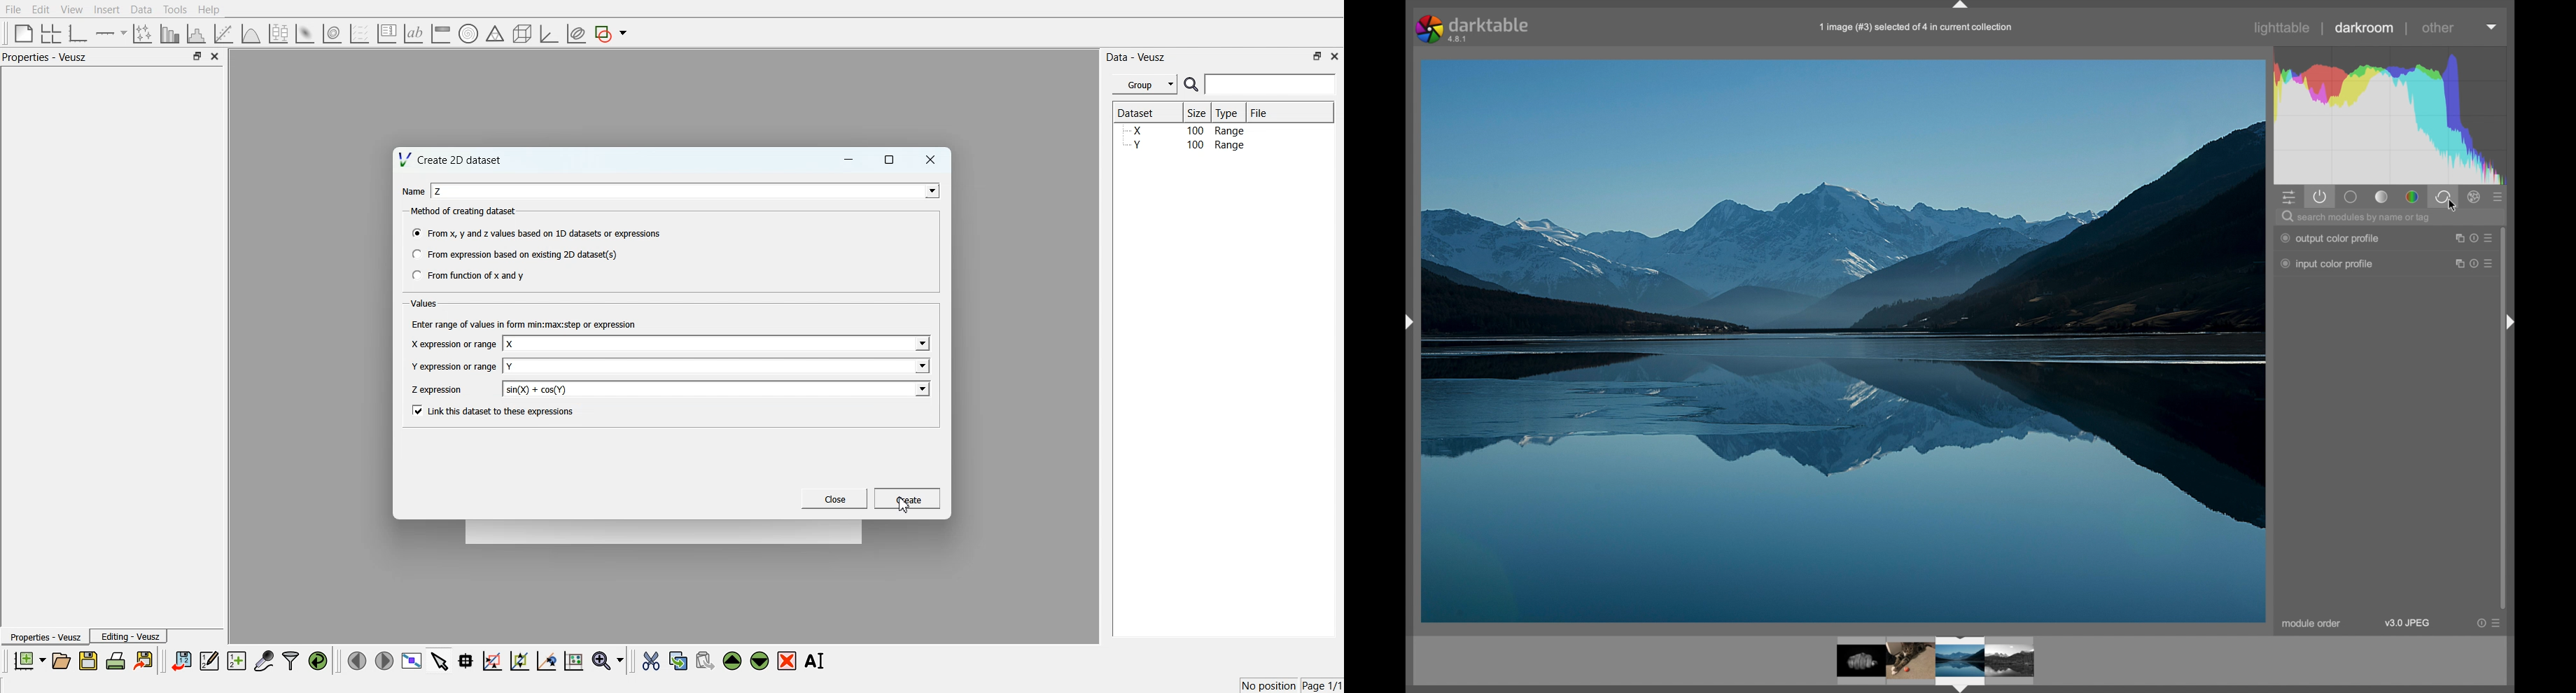 The height and width of the screenshot is (700, 2576). What do you see at coordinates (1843, 339) in the screenshot?
I see `photo` at bounding box center [1843, 339].